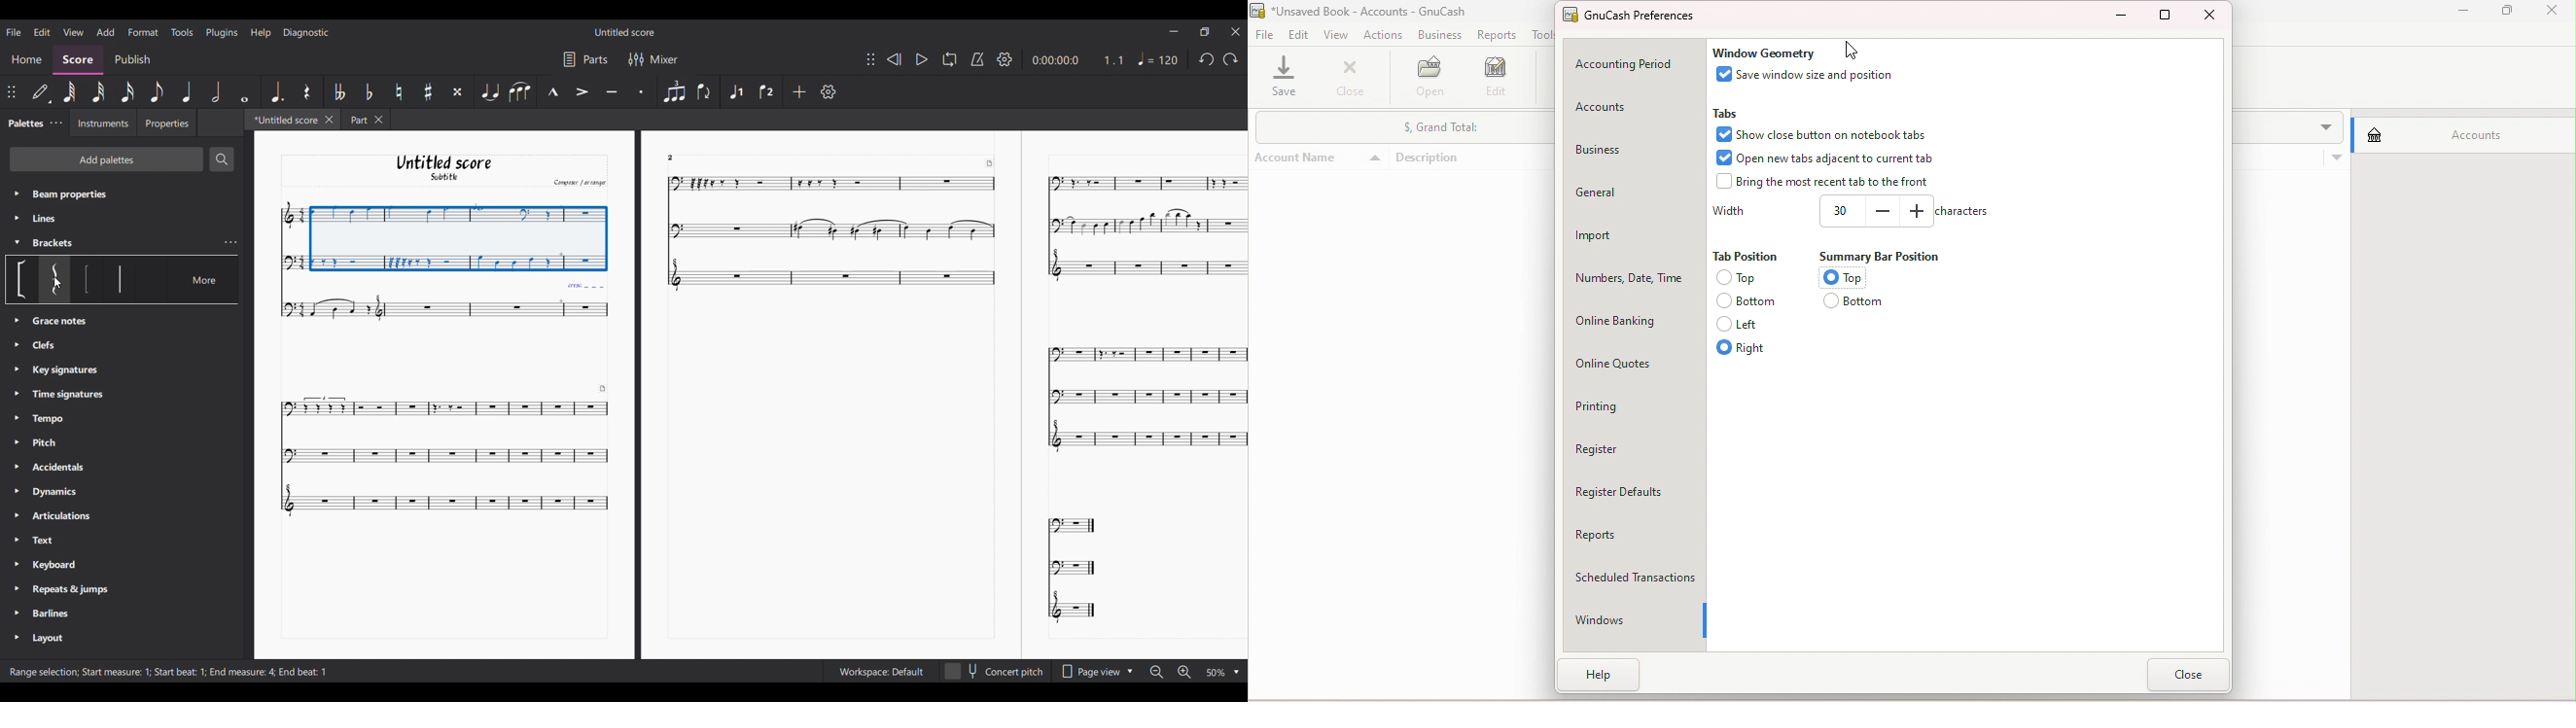 Image resolution: width=2576 pixels, height=728 pixels. What do you see at coordinates (577, 182) in the screenshot?
I see `Comput arrange` at bounding box center [577, 182].